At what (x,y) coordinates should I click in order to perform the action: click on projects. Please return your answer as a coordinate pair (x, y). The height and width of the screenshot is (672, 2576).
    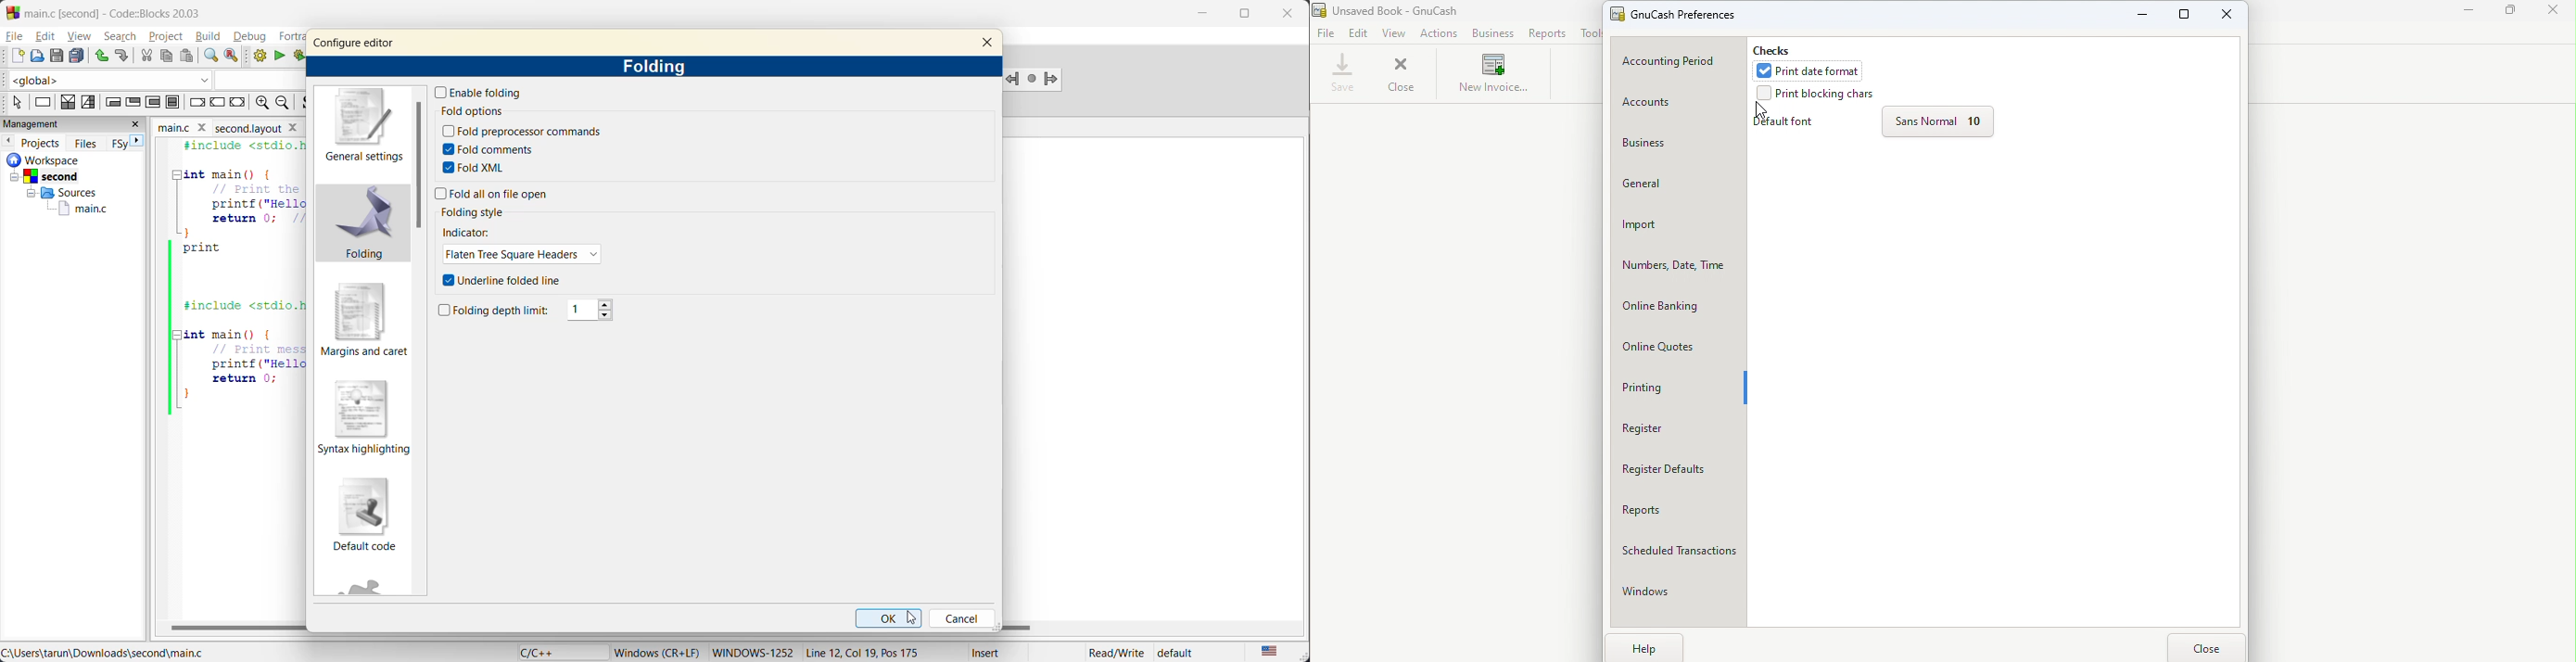
    Looking at the image, I should click on (40, 143).